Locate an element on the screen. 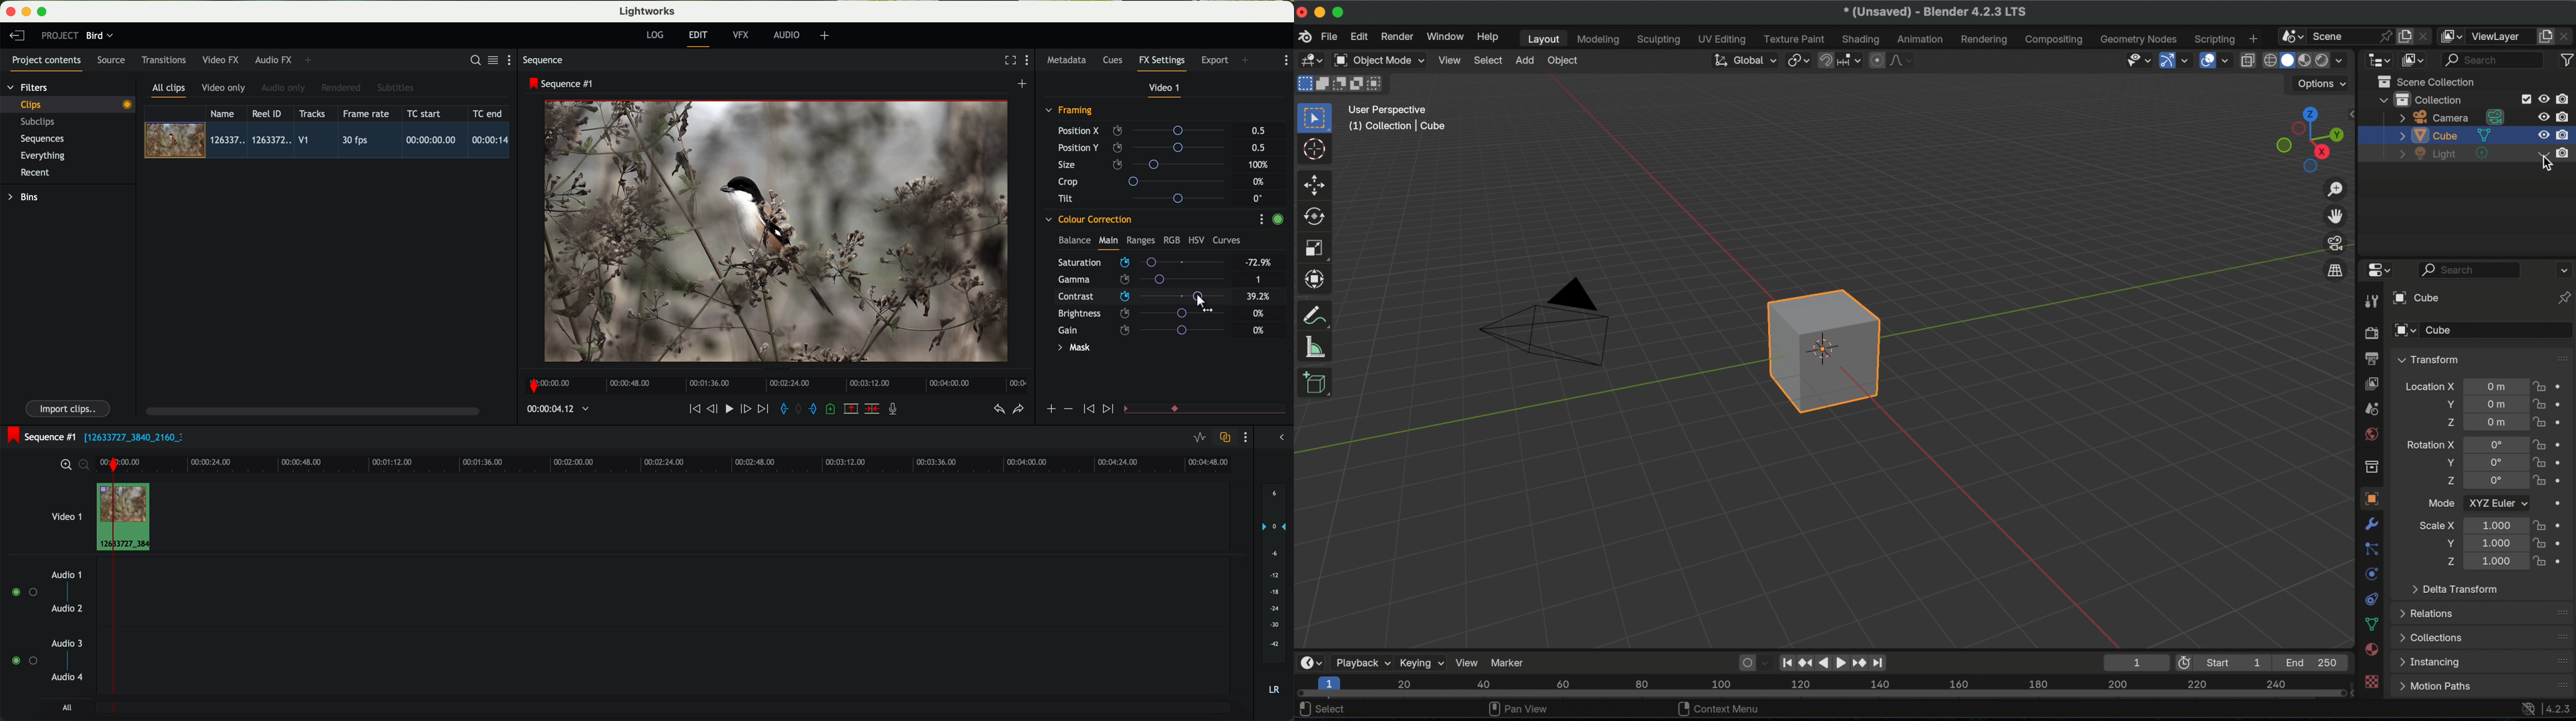 The height and width of the screenshot is (728, 2576). move the view is located at coordinates (2334, 215).